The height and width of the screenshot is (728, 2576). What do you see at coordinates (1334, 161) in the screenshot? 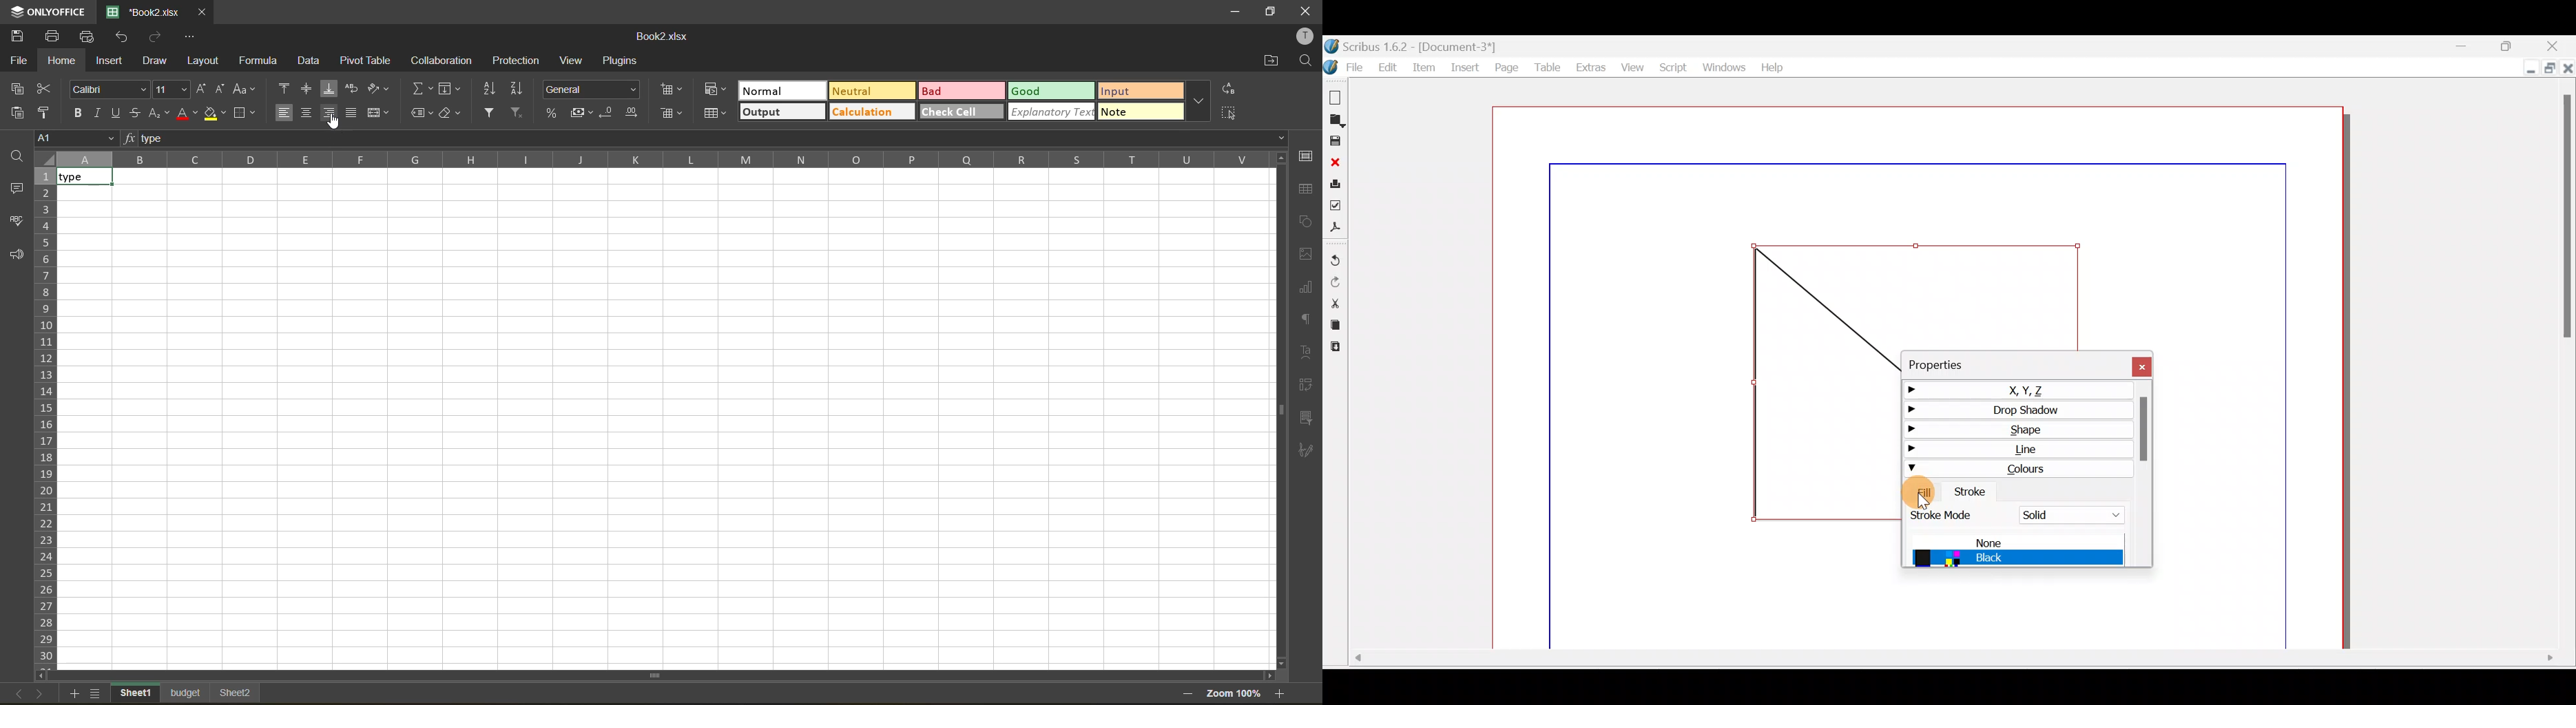
I see `Close` at bounding box center [1334, 161].